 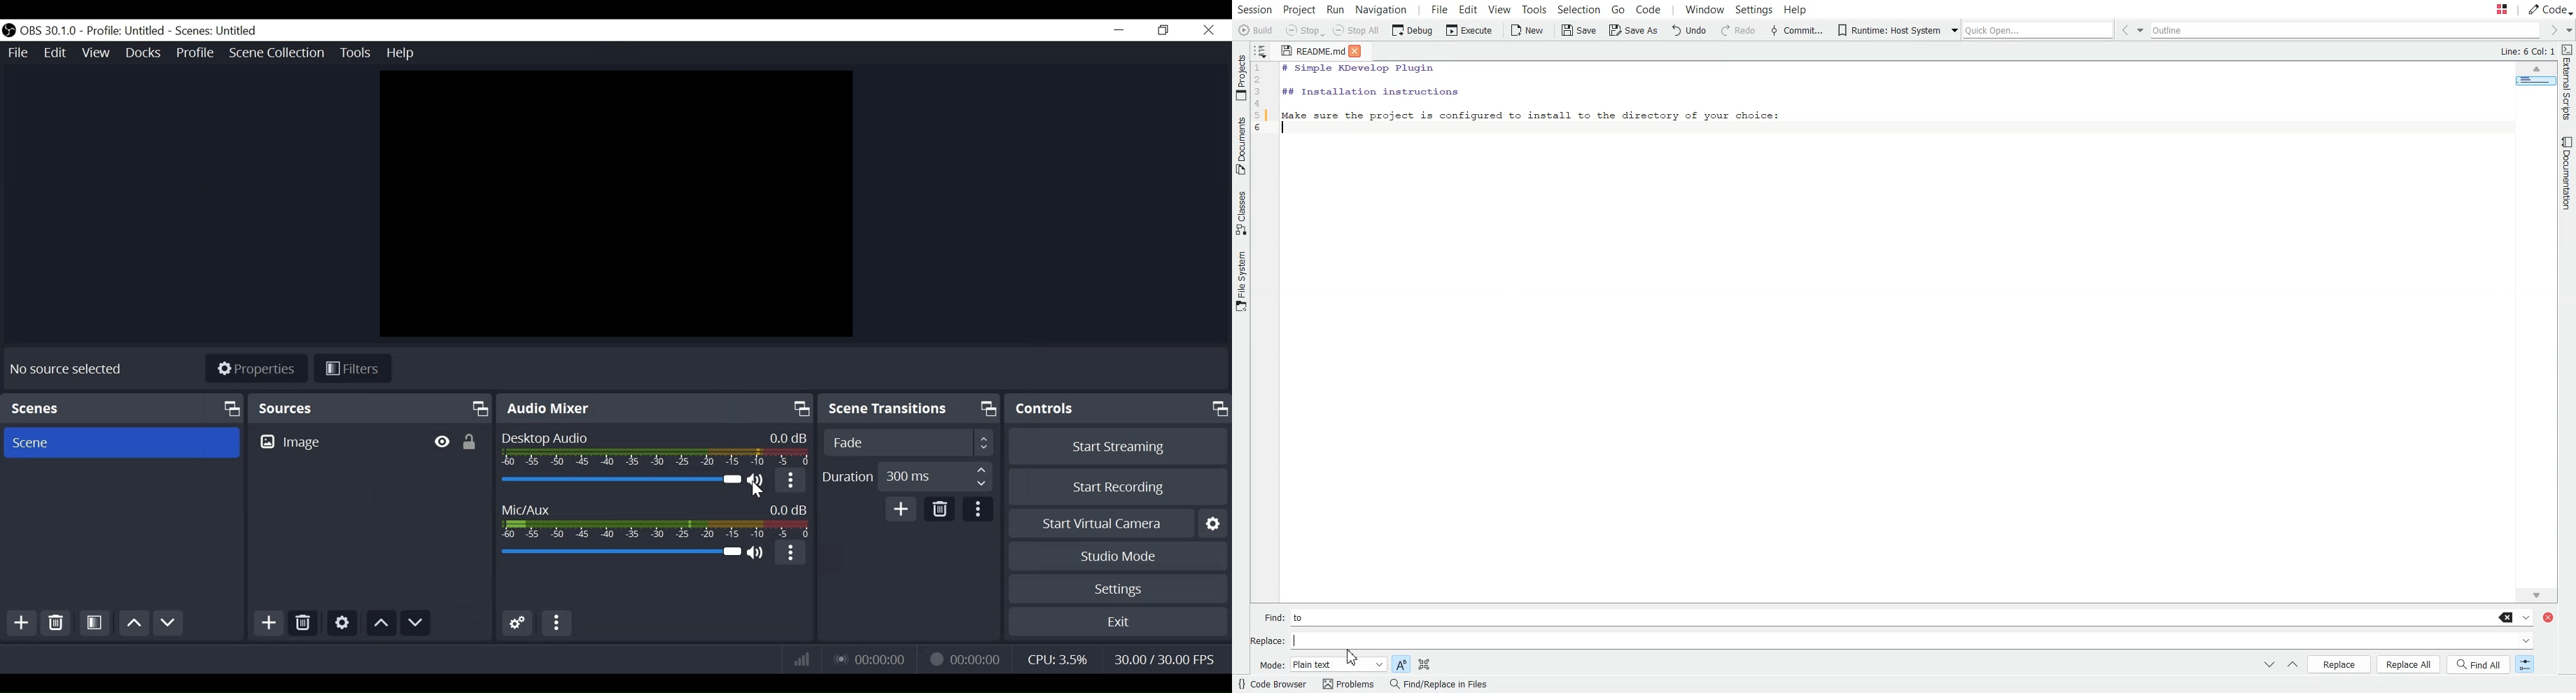 What do you see at coordinates (979, 509) in the screenshot?
I see `more options` at bounding box center [979, 509].